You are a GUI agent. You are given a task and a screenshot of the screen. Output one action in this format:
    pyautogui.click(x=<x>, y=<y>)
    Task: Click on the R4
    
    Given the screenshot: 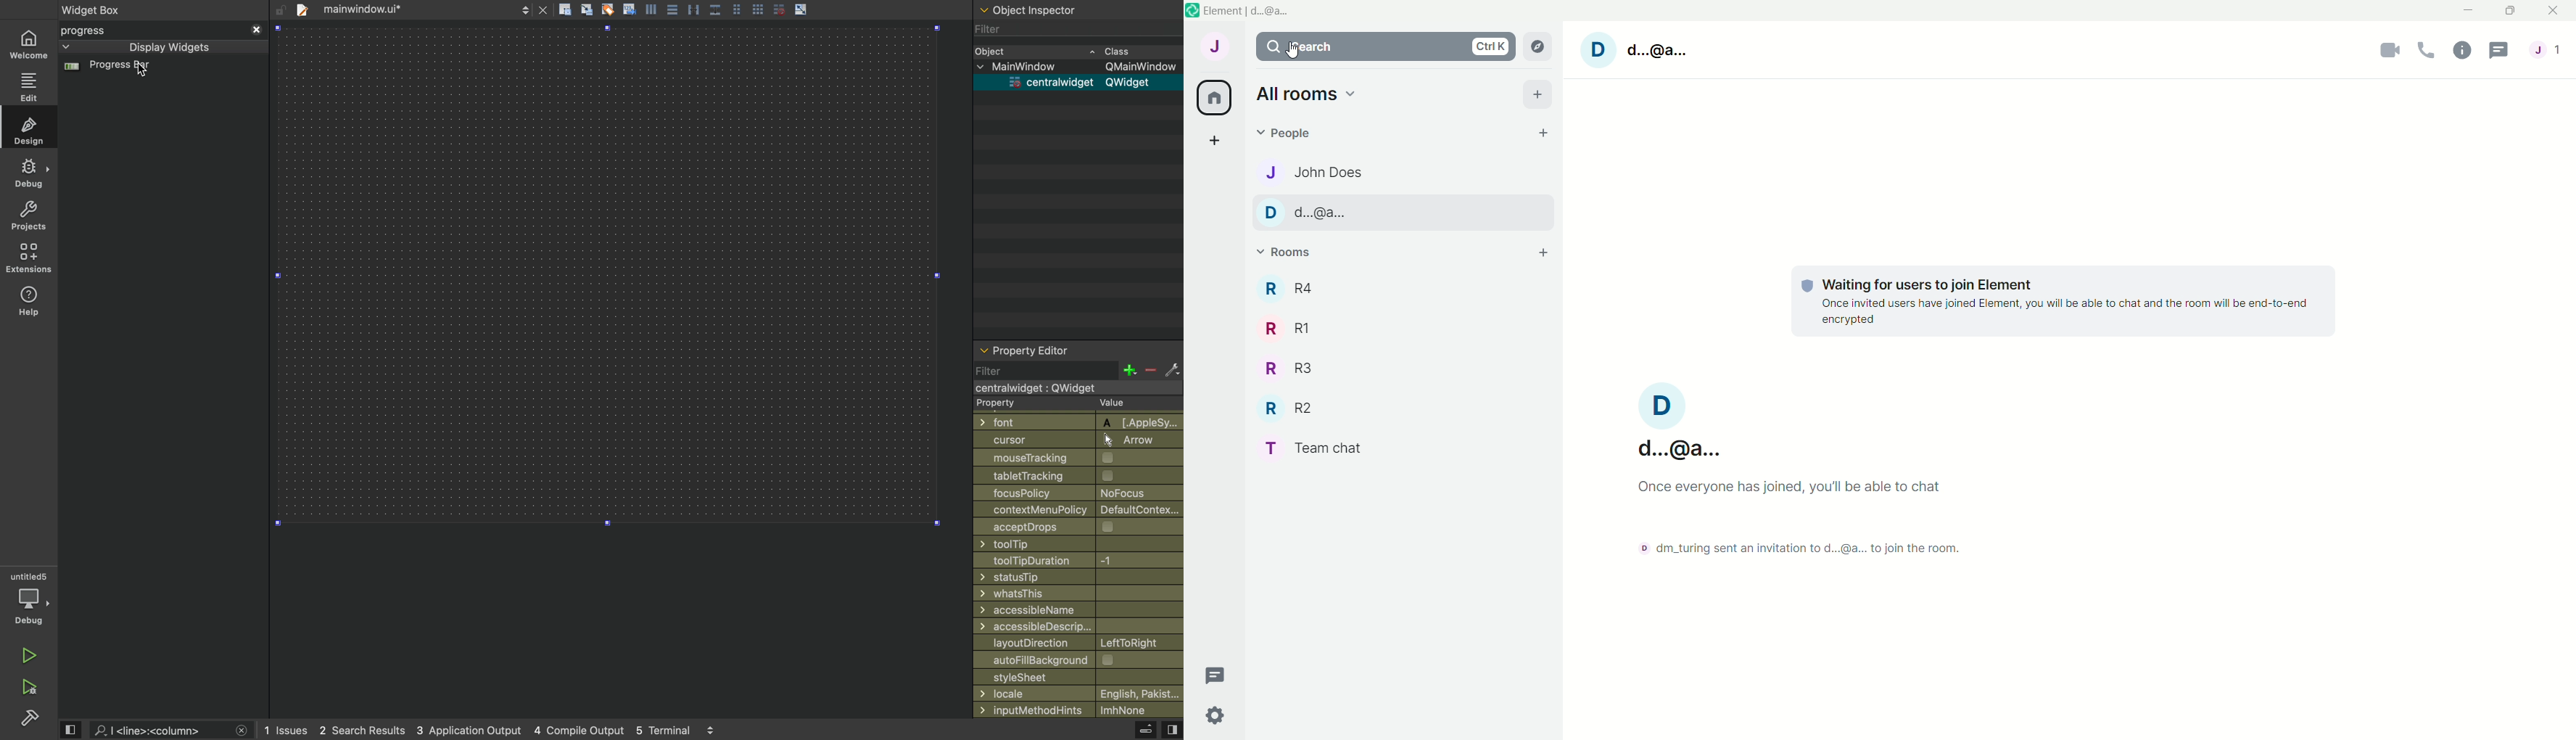 What is the action you would take?
    pyautogui.click(x=1285, y=288)
    